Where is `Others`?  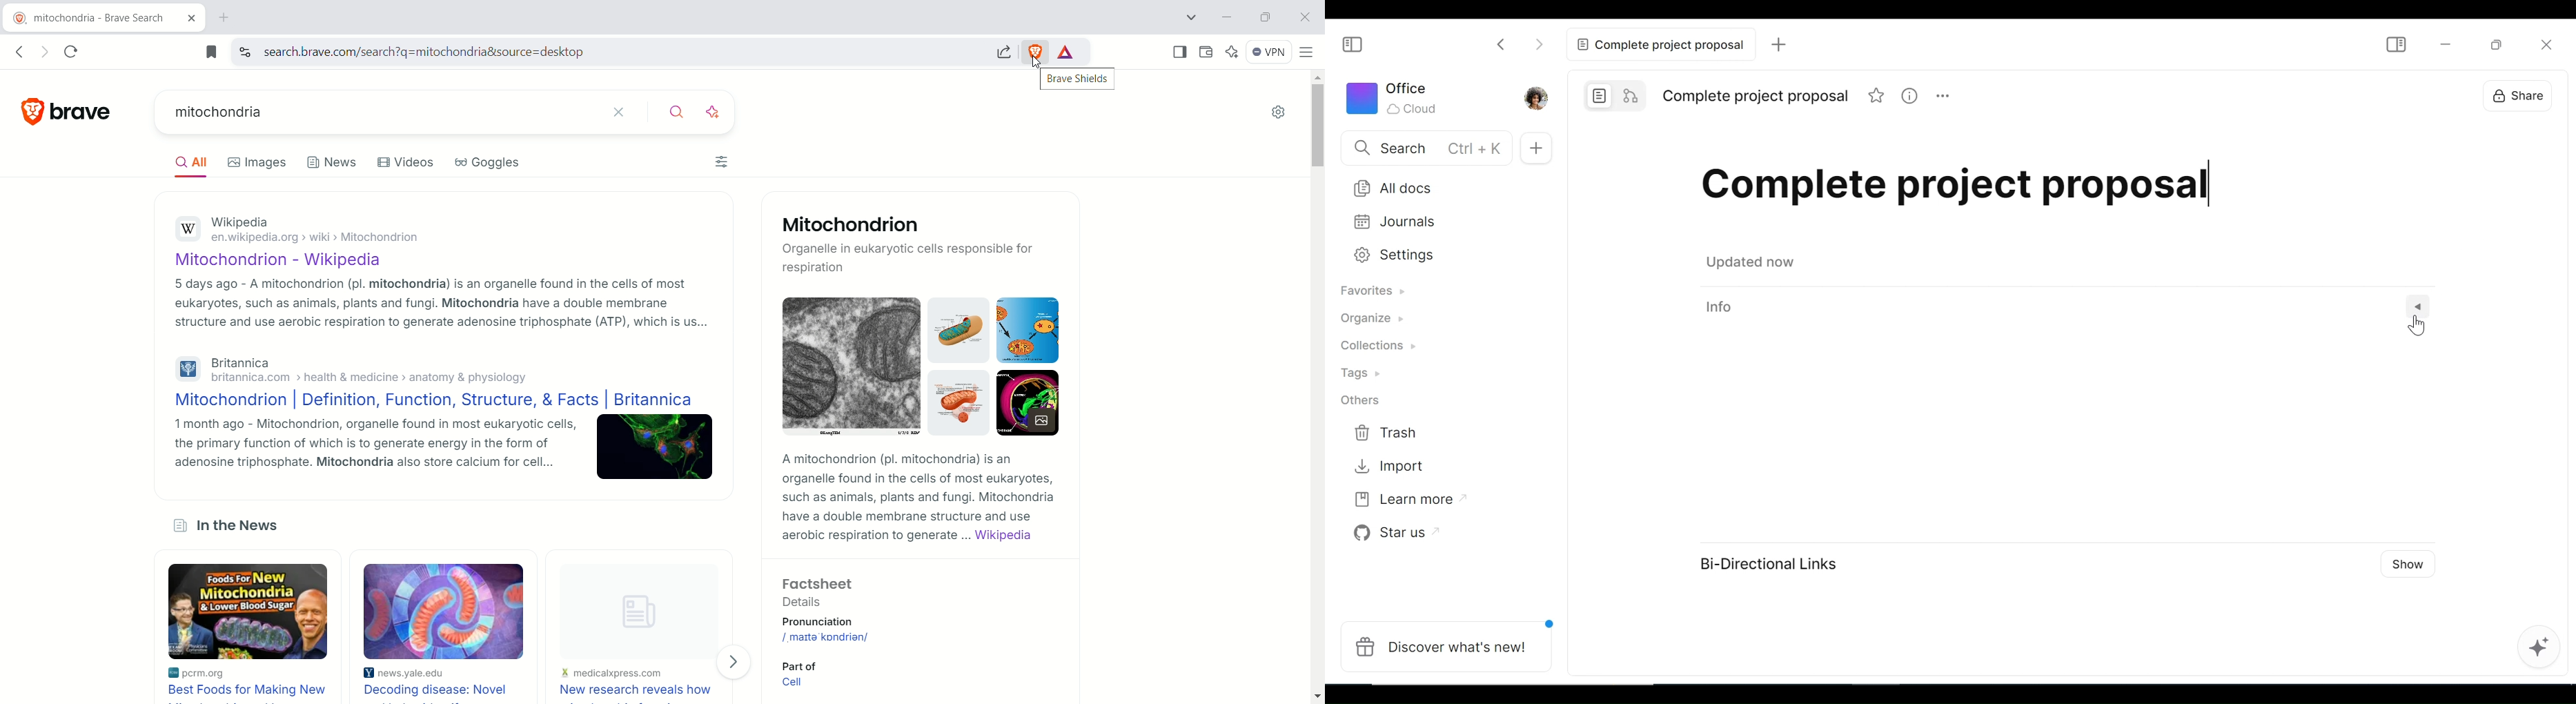 Others is located at coordinates (1359, 400).